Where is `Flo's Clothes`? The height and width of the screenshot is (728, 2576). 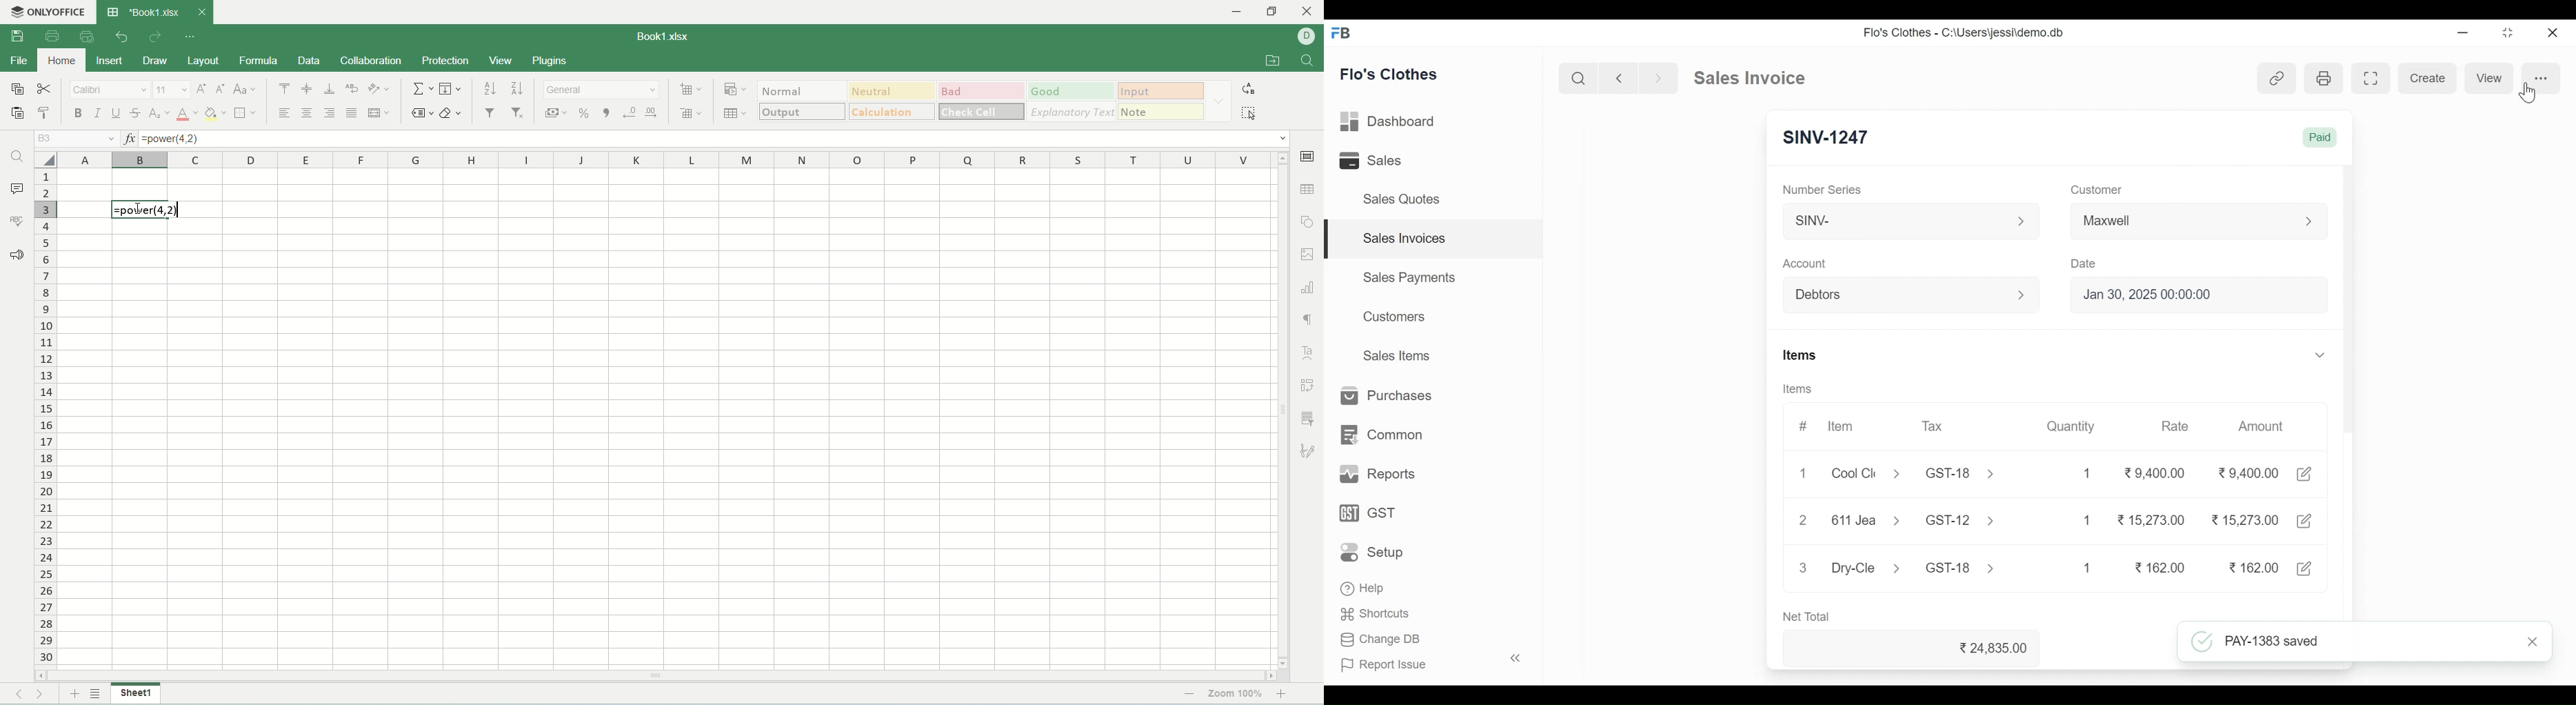 Flo's Clothes is located at coordinates (1390, 74).